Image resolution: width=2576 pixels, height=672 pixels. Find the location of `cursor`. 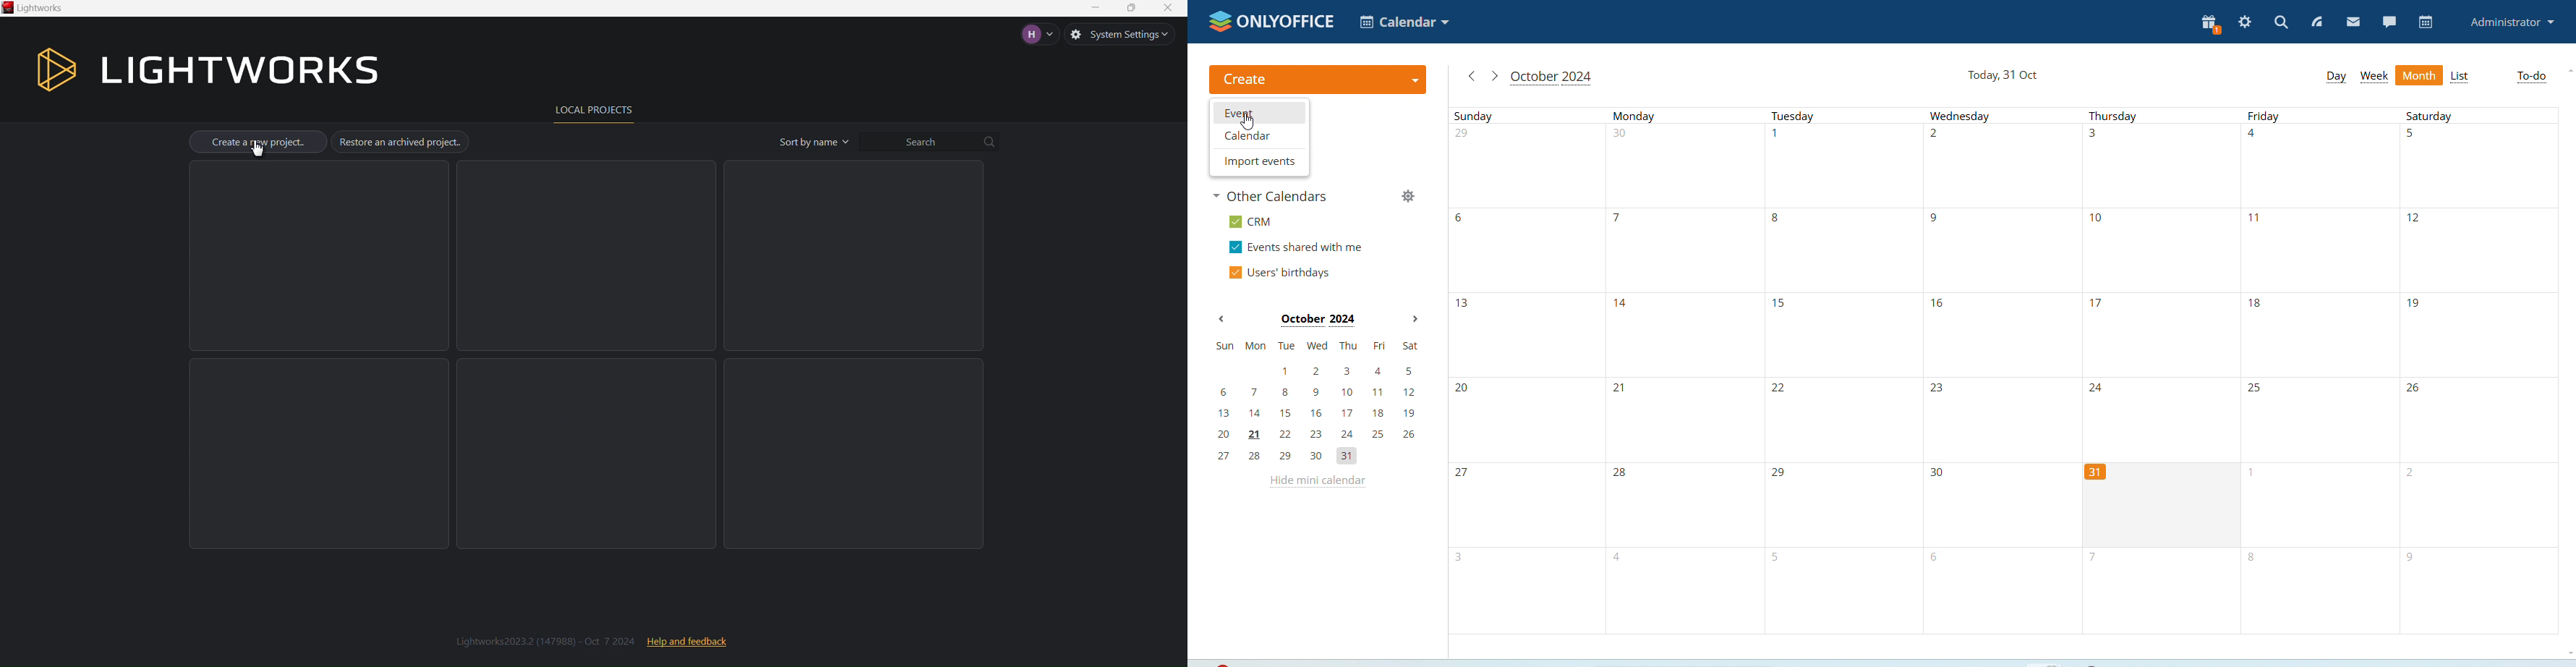

cursor is located at coordinates (259, 149).